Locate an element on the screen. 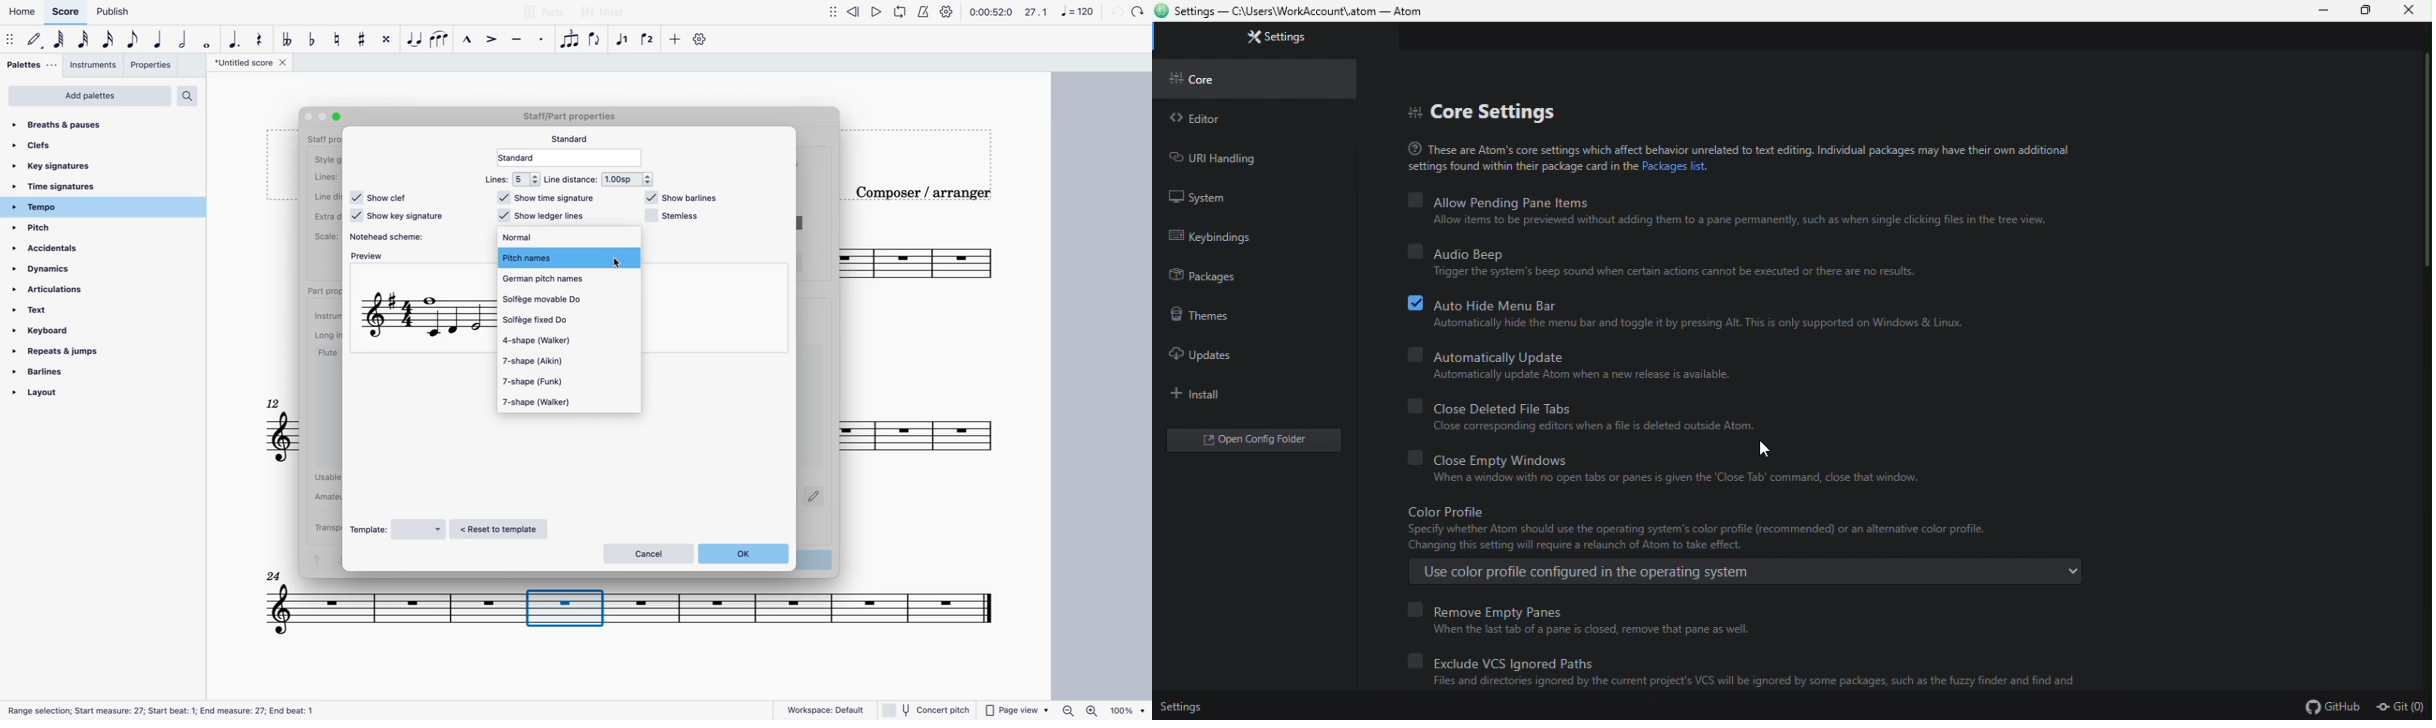 Image resolution: width=2436 pixels, height=728 pixels.  Settings — C:\Users\WorkAccount\.atom — Atom is located at coordinates (1302, 12).